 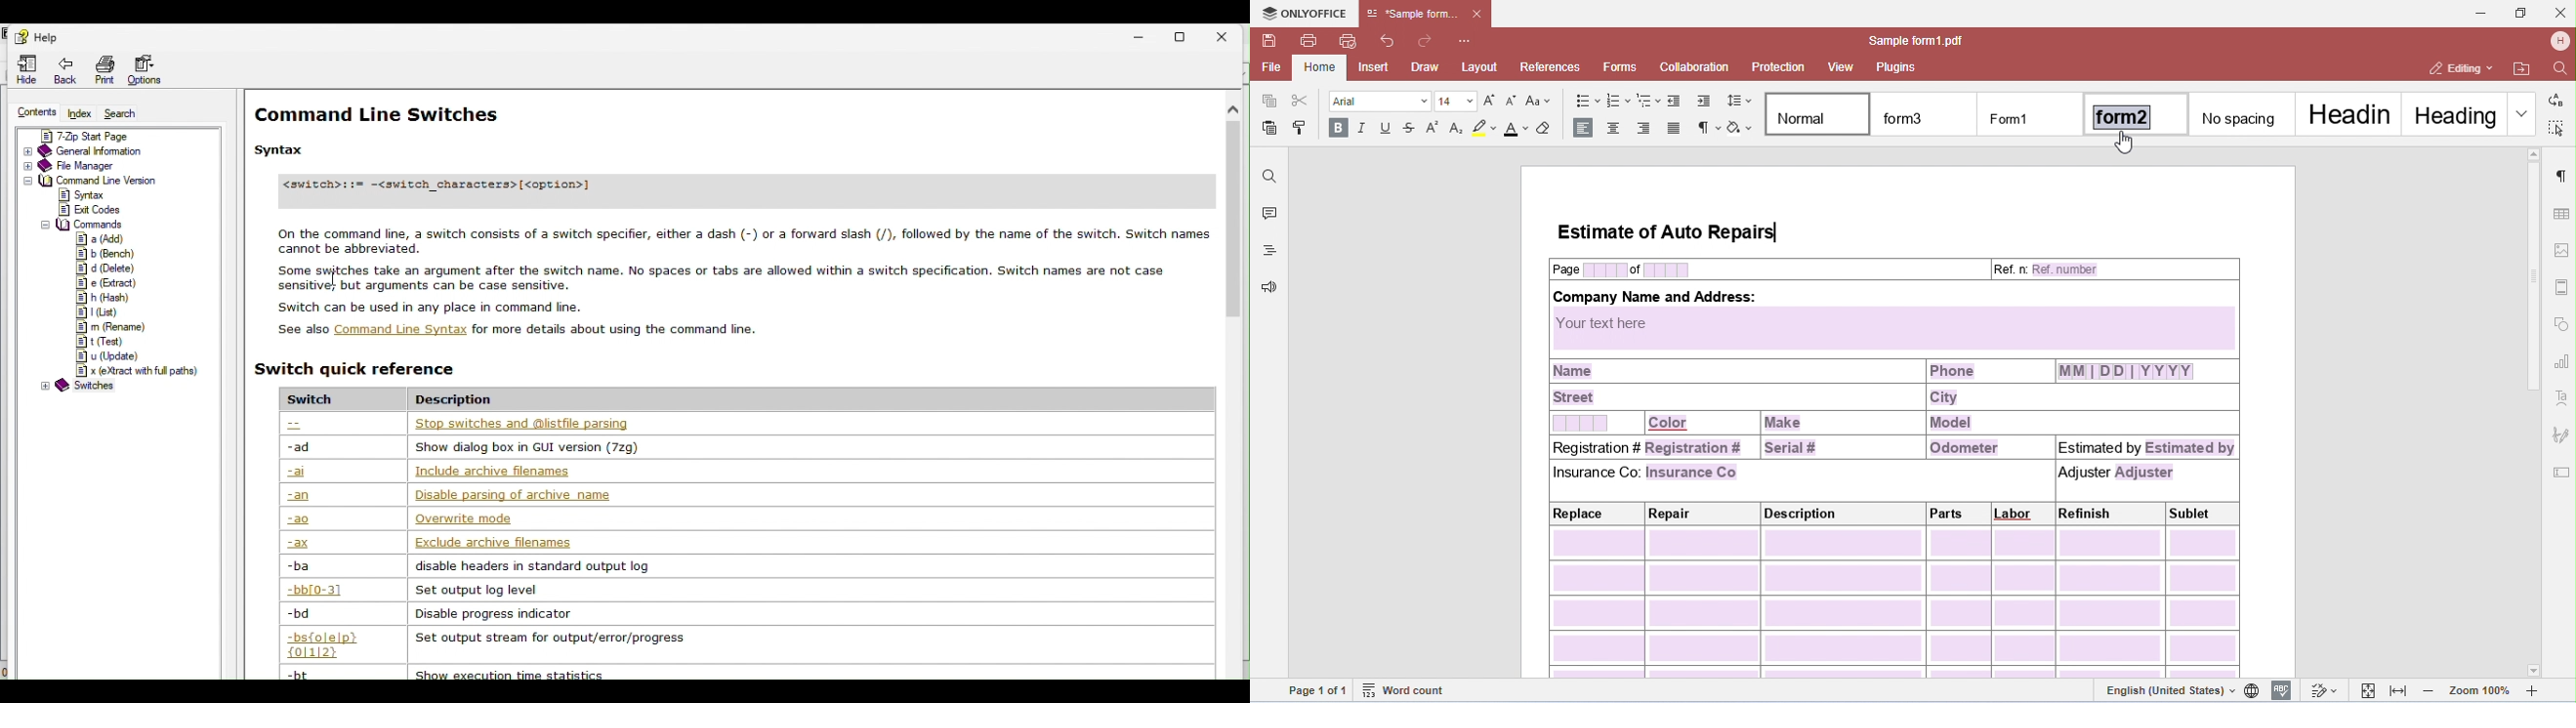 I want to click on -an, so click(x=308, y=497).